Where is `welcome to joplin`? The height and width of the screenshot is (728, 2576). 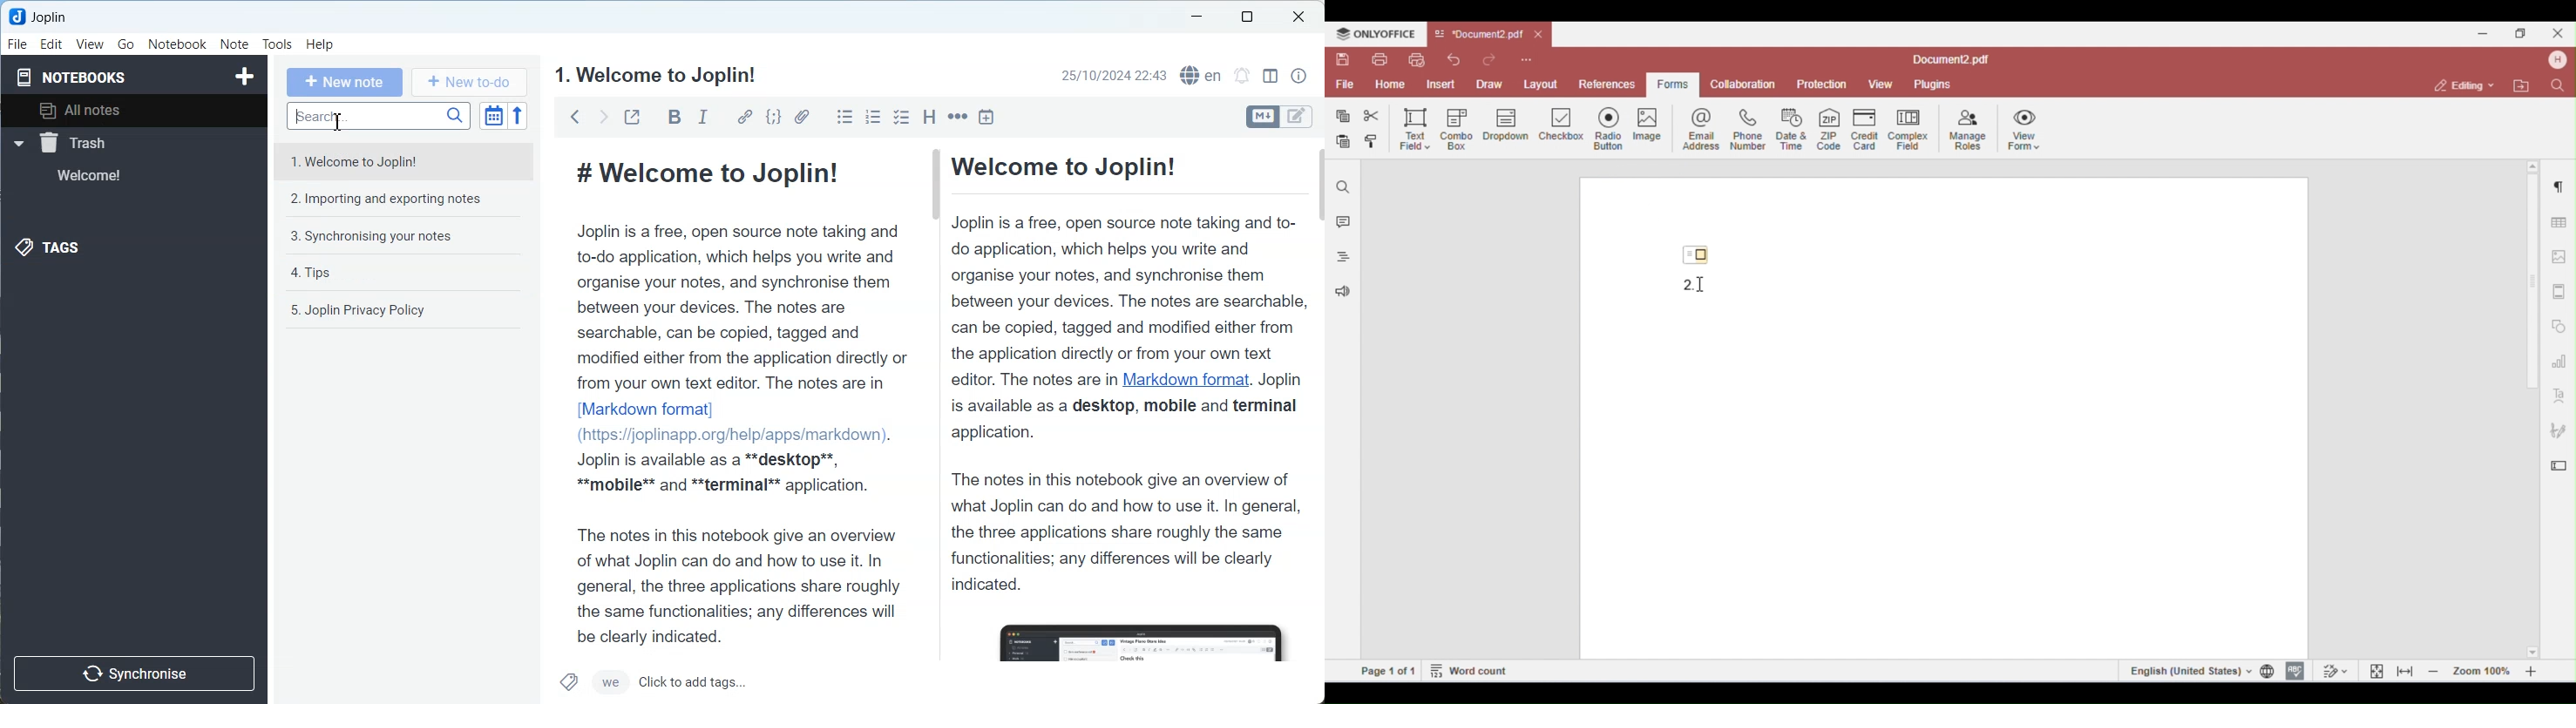 welcome to joplin is located at coordinates (406, 163).